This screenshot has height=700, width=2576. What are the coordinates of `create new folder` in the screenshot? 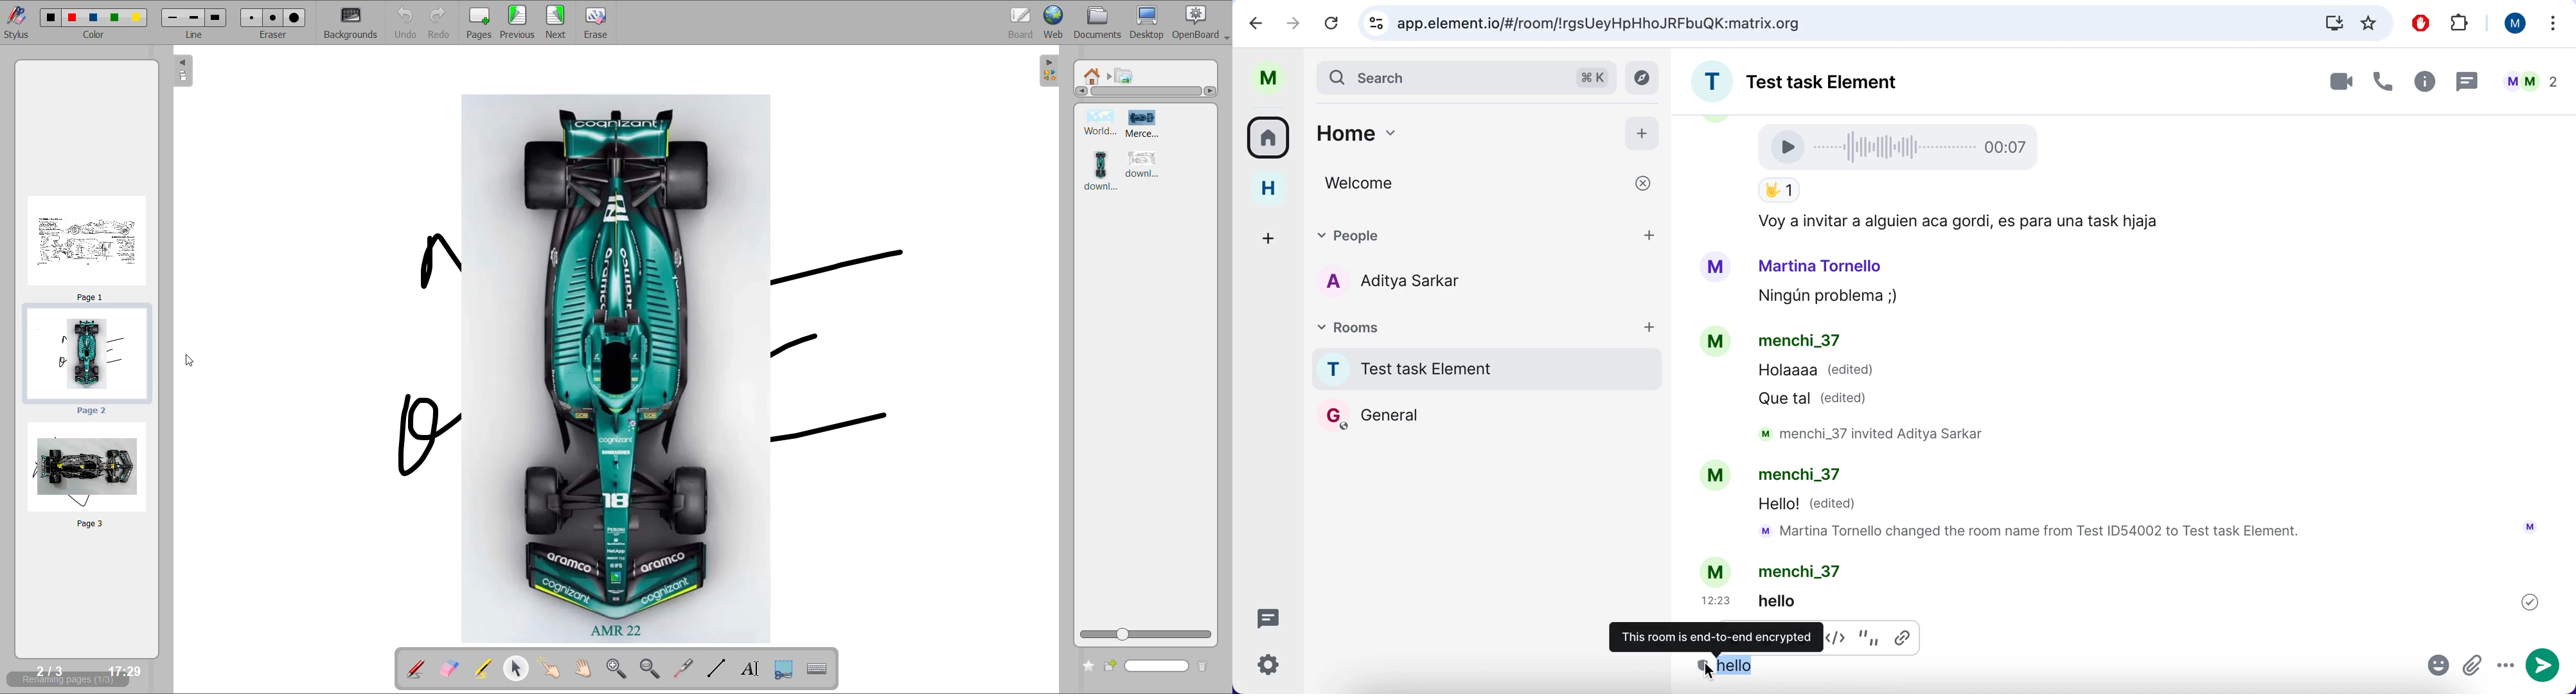 It's located at (1114, 664).